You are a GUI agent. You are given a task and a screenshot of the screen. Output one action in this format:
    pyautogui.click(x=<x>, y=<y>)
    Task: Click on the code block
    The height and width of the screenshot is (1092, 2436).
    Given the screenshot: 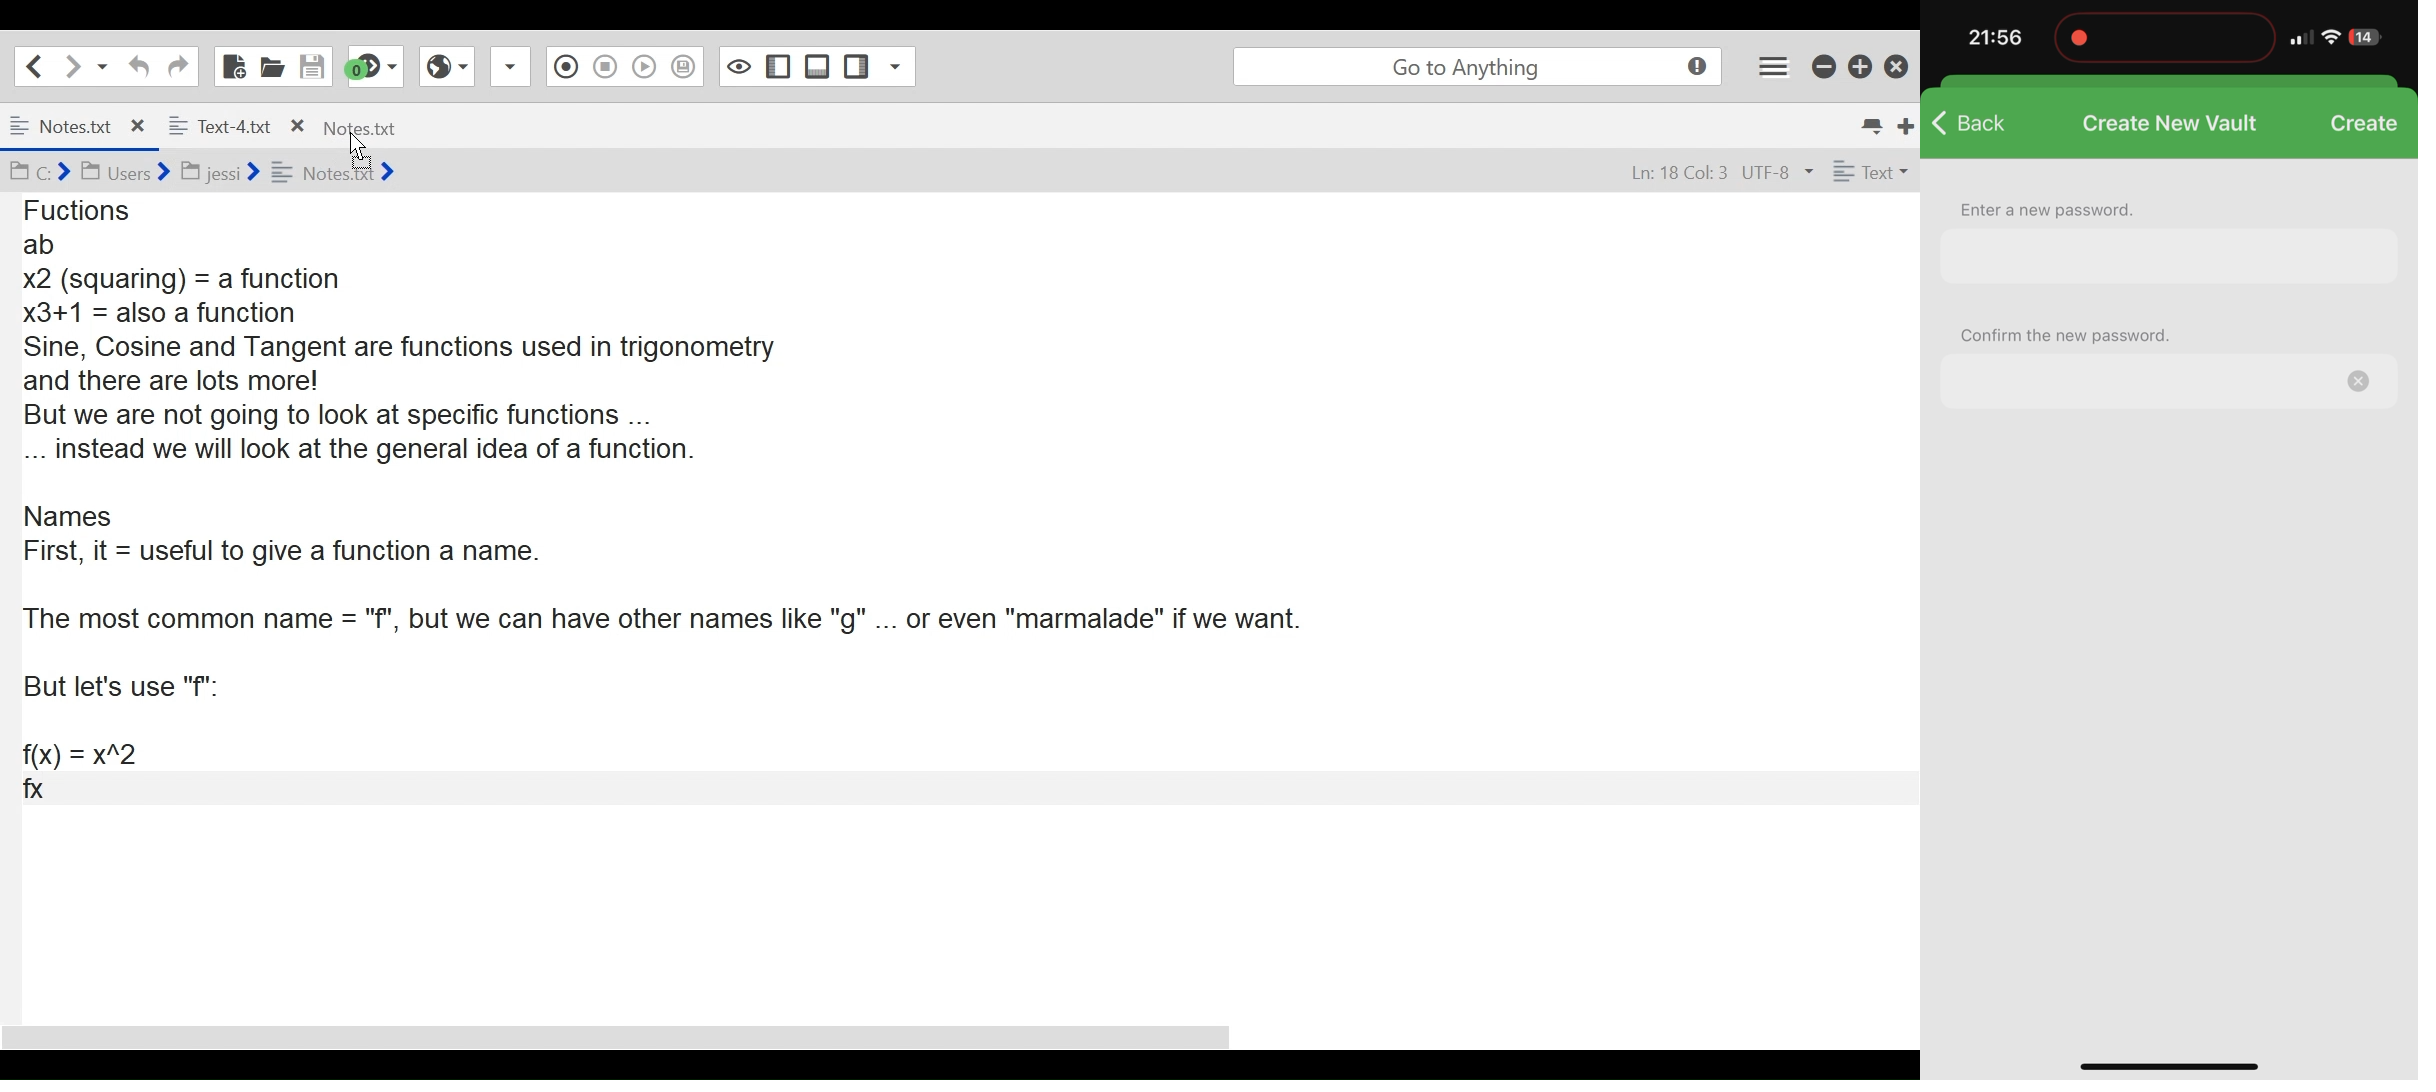 What is the action you would take?
    pyautogui.click(x=932, y=562)
    